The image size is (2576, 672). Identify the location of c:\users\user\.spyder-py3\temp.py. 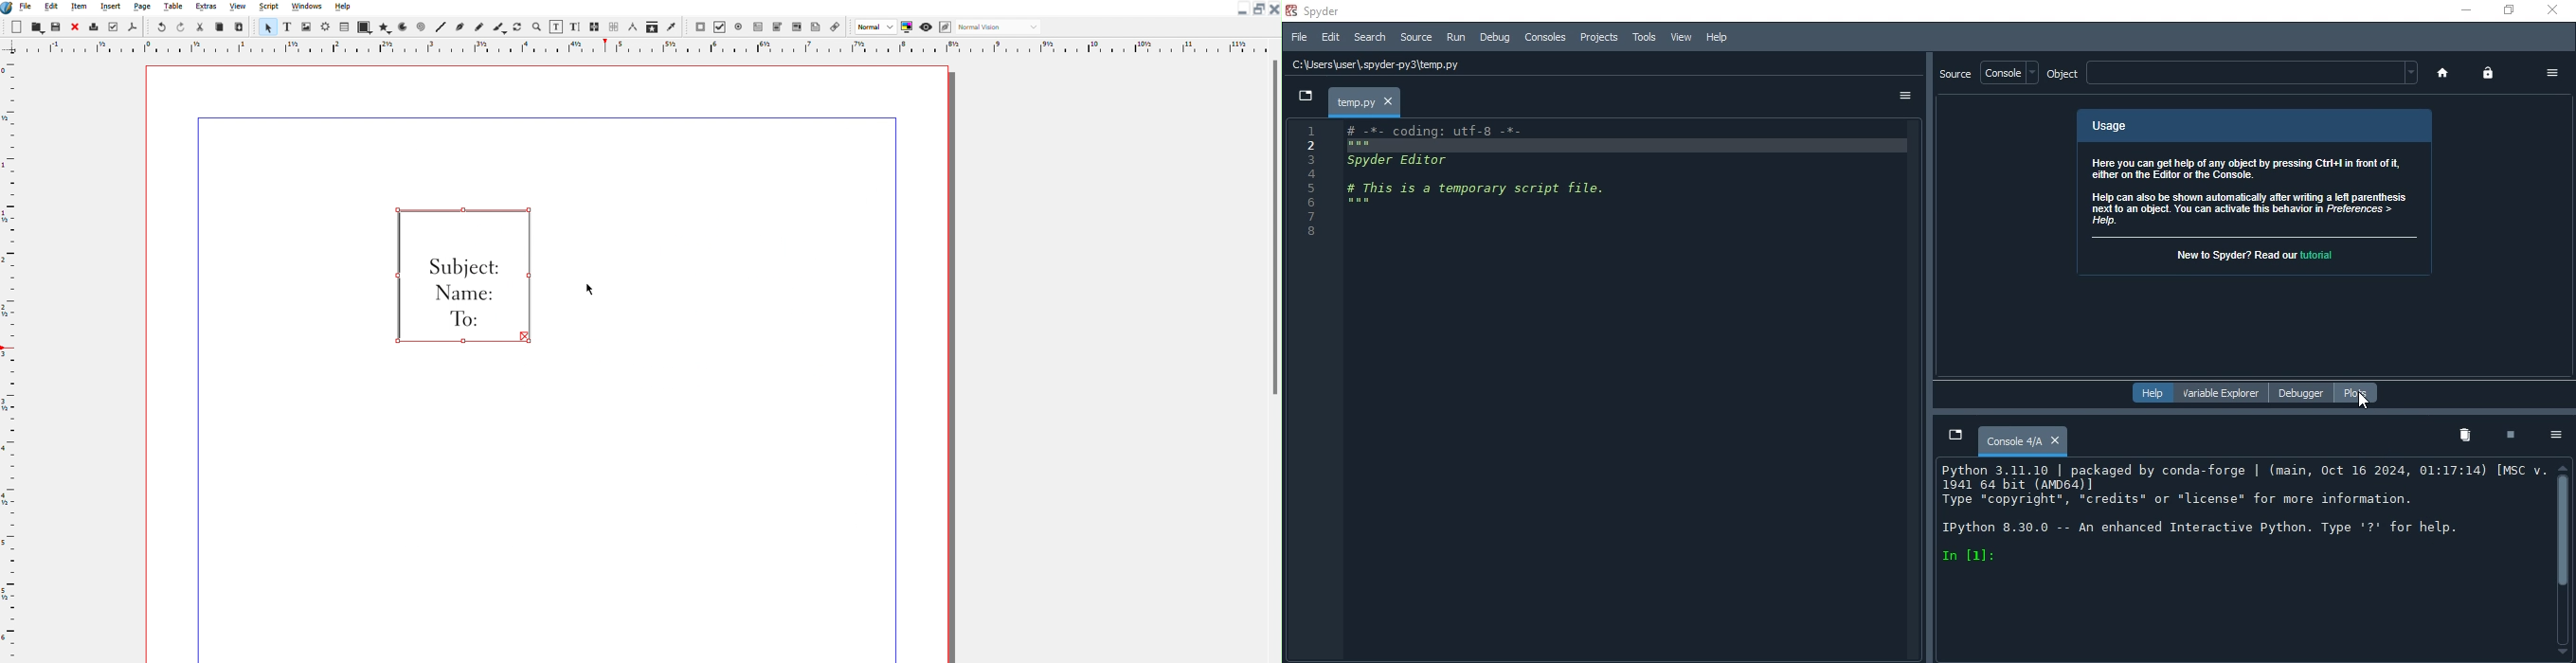
(1568, 64).